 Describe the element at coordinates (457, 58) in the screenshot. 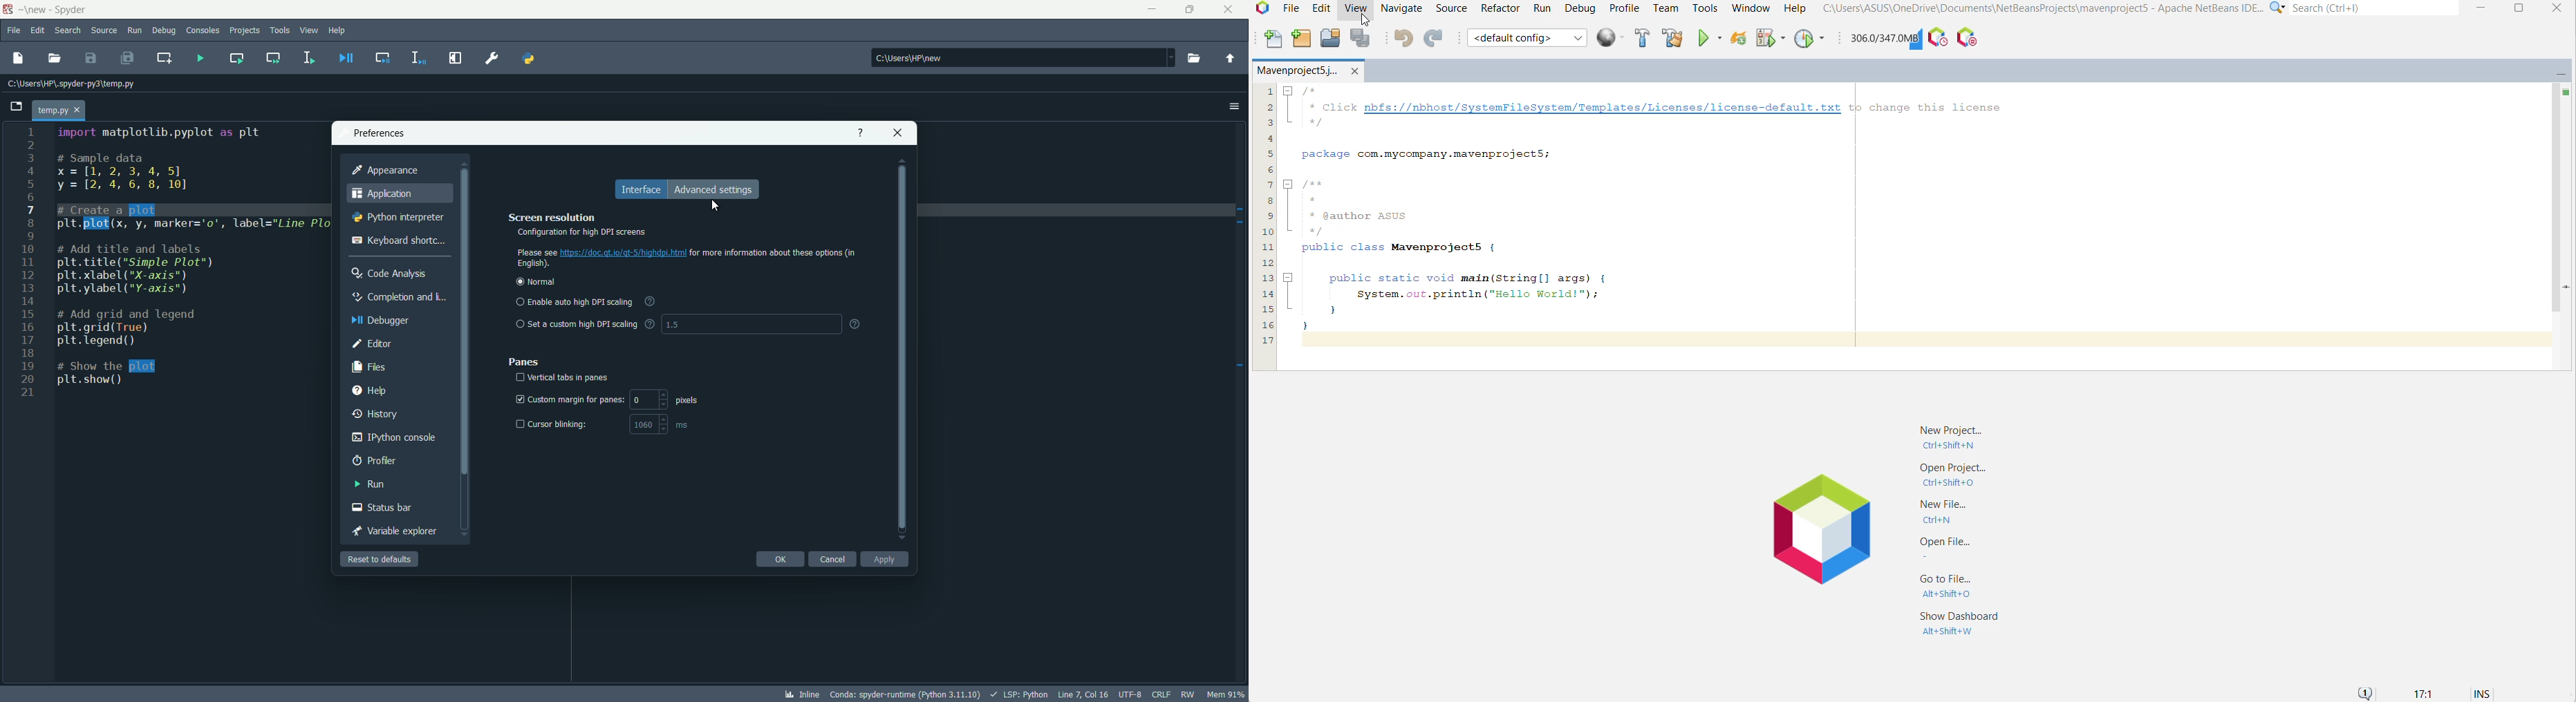

I see `maximize current pane` at that location.